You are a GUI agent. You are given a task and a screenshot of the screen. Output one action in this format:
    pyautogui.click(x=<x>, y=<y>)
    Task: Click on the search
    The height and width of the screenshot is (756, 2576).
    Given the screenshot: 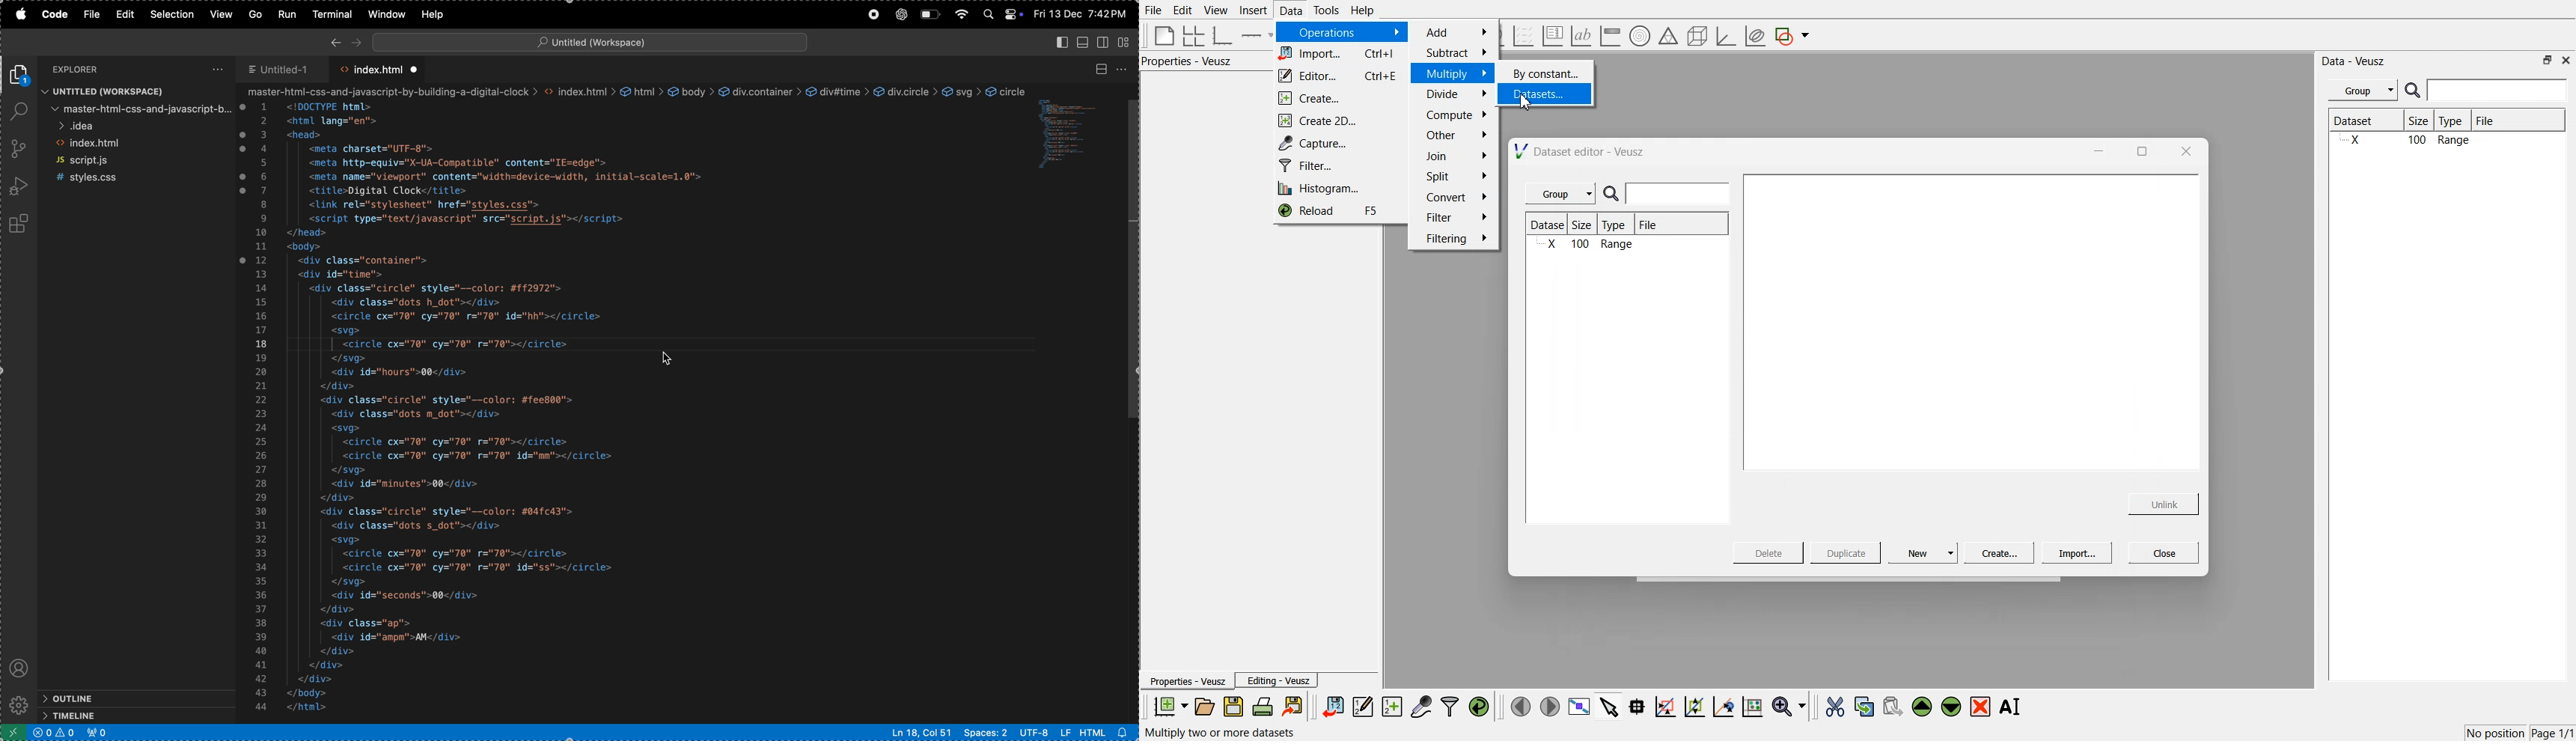 What is the action you would take?
    pyautogui.click(x=19, y=112)
    